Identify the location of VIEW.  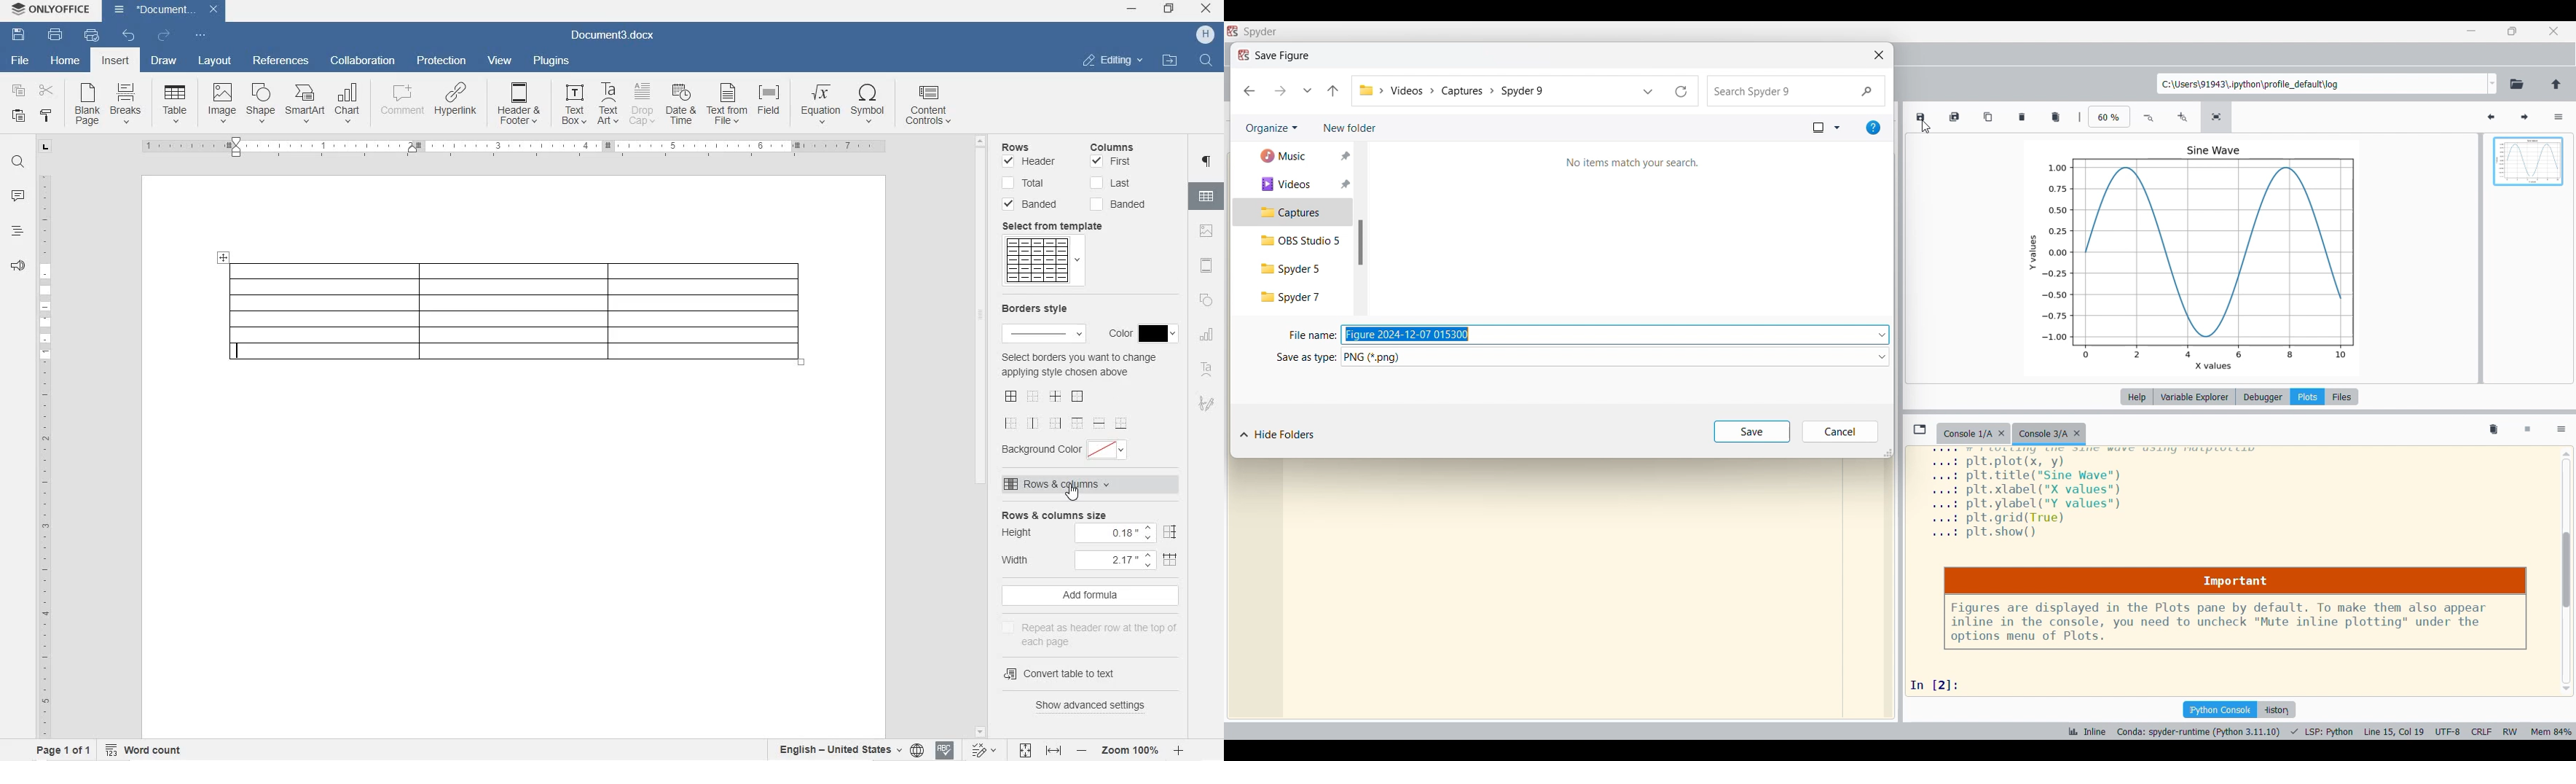
(500, 61).